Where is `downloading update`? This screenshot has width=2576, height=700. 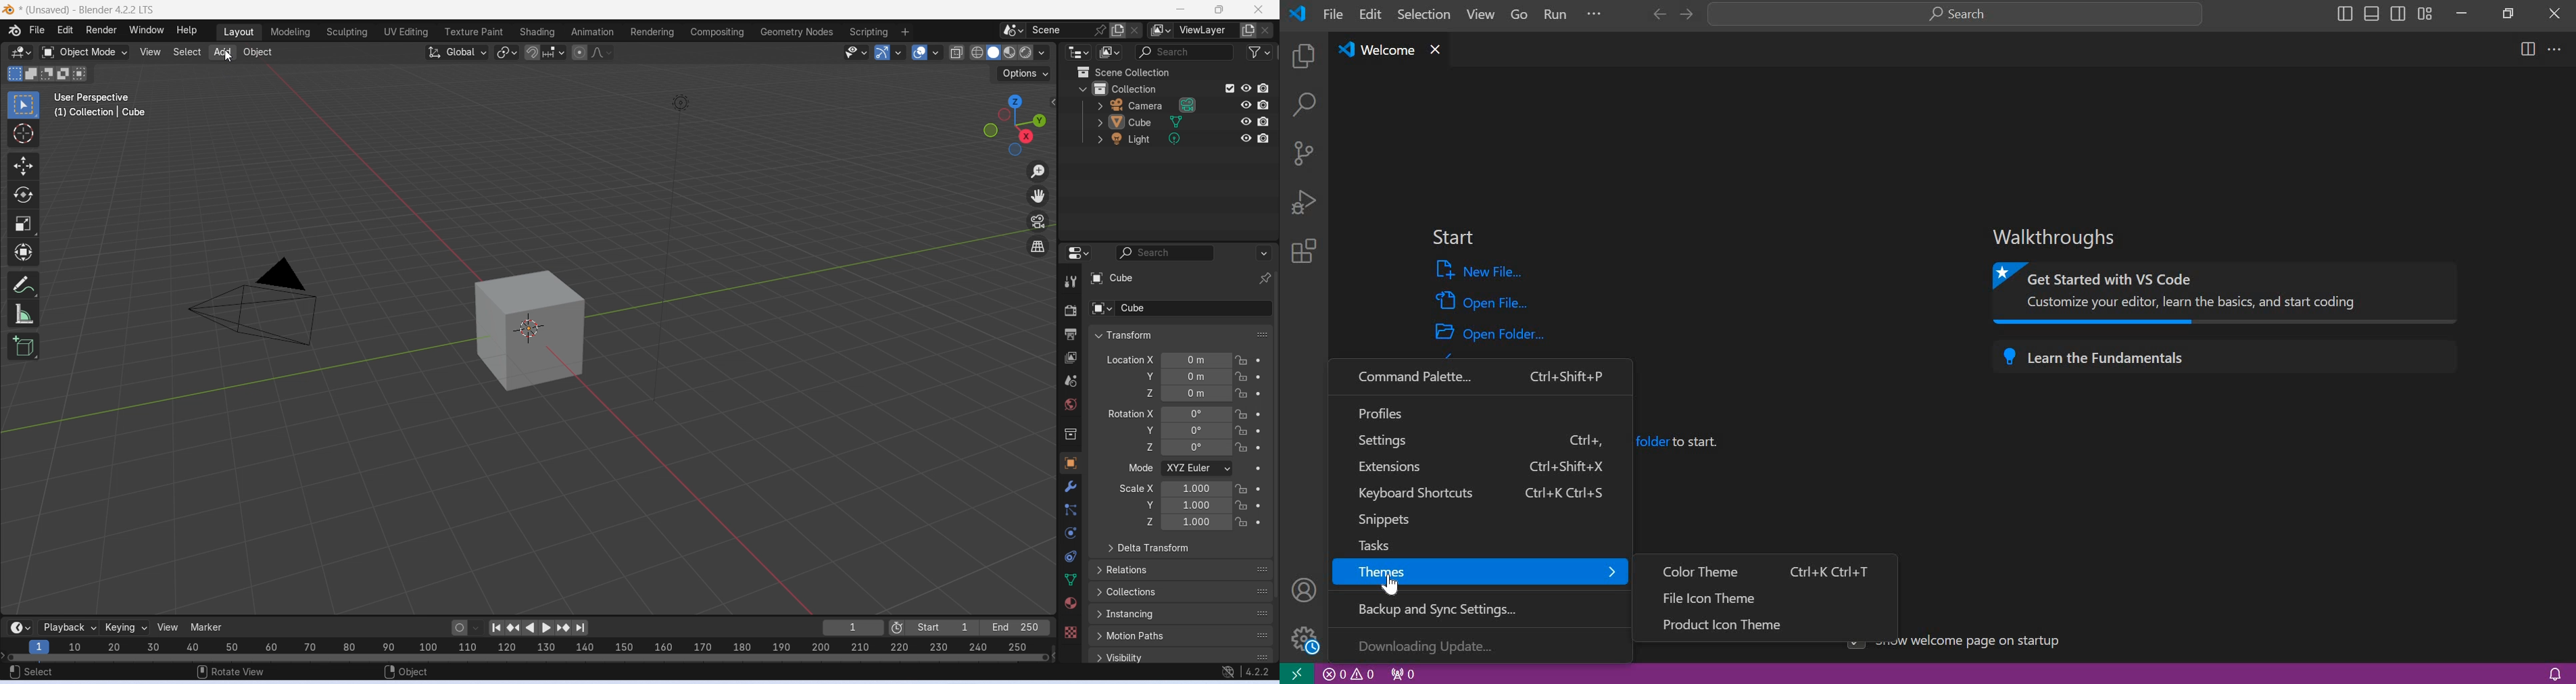 downloading update is located at coordinates (1480, 644).